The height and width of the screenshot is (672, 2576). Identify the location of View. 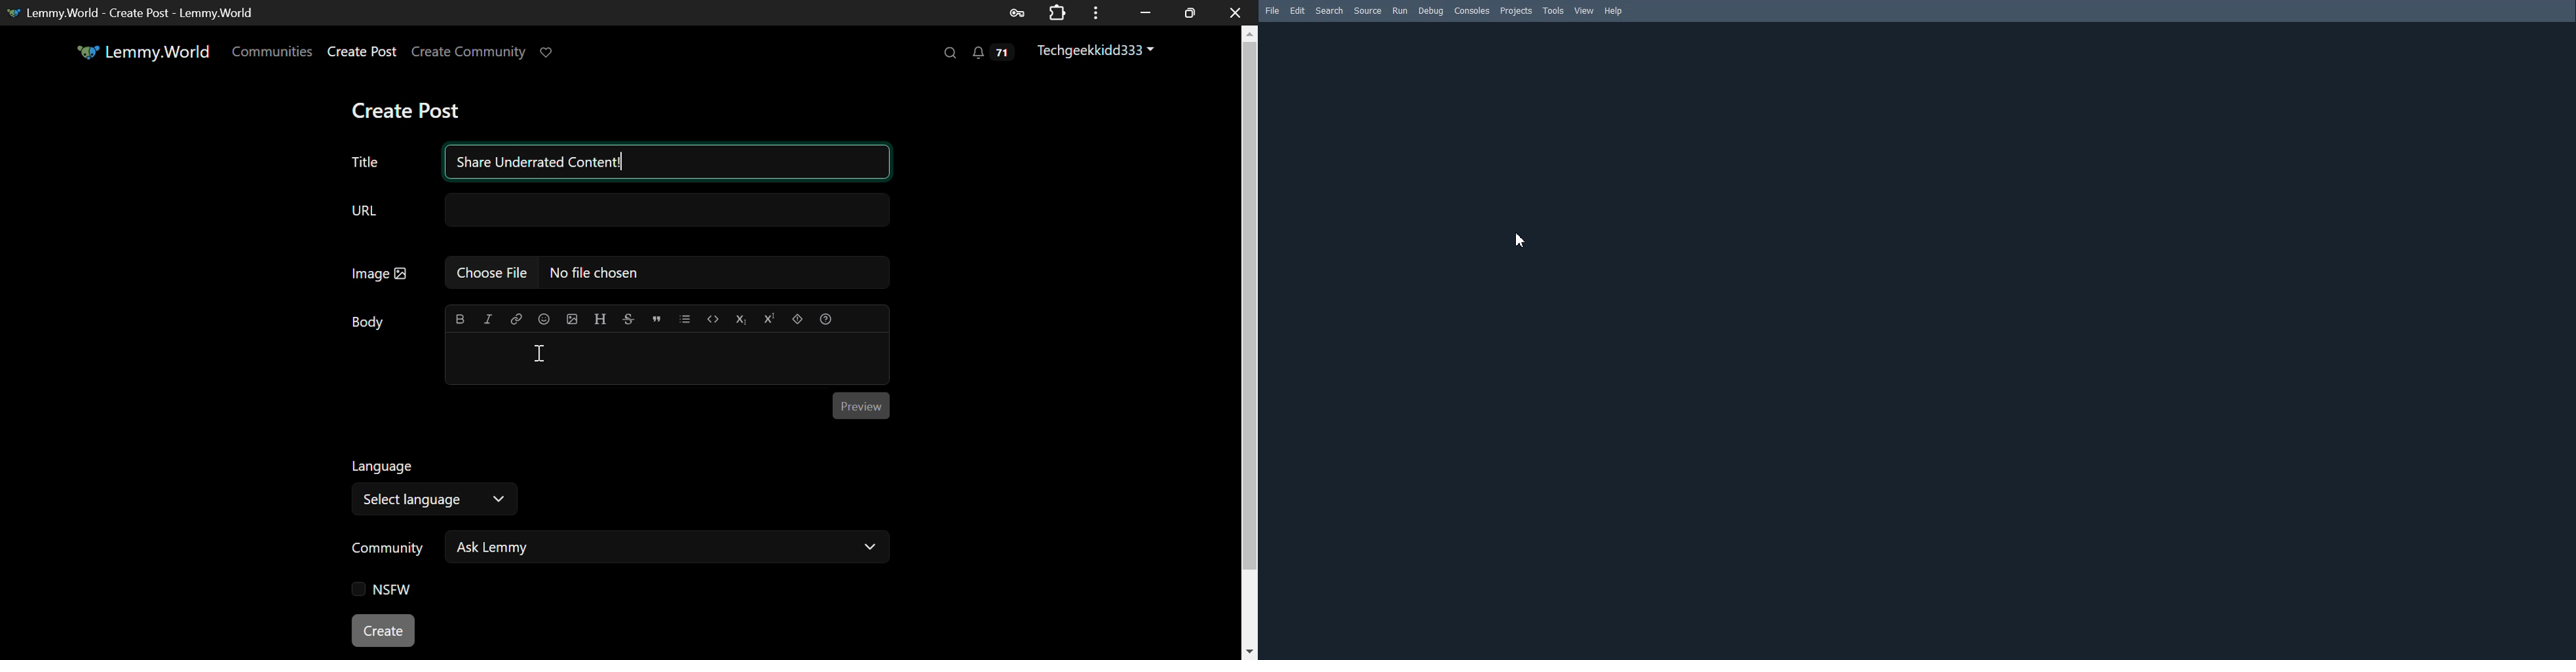
(1585, 10).